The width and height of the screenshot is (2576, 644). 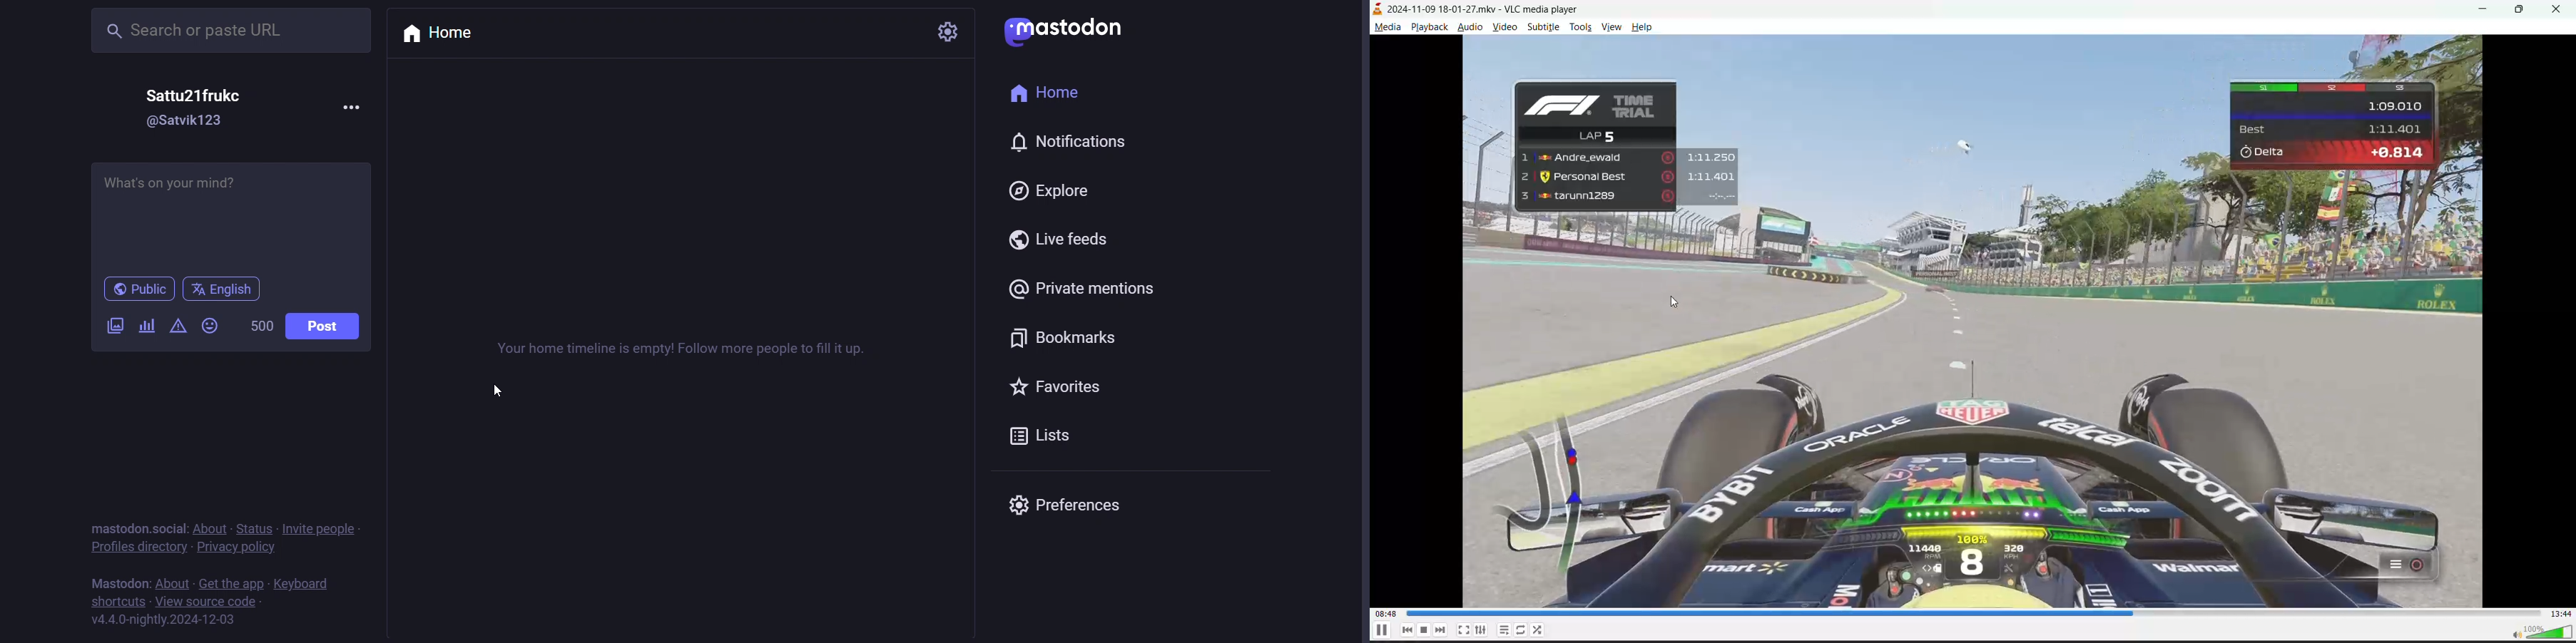 What do you see at coordinates (2537, 630) in the screenshot?
I see `volume` at bounding box center [2537, 630].